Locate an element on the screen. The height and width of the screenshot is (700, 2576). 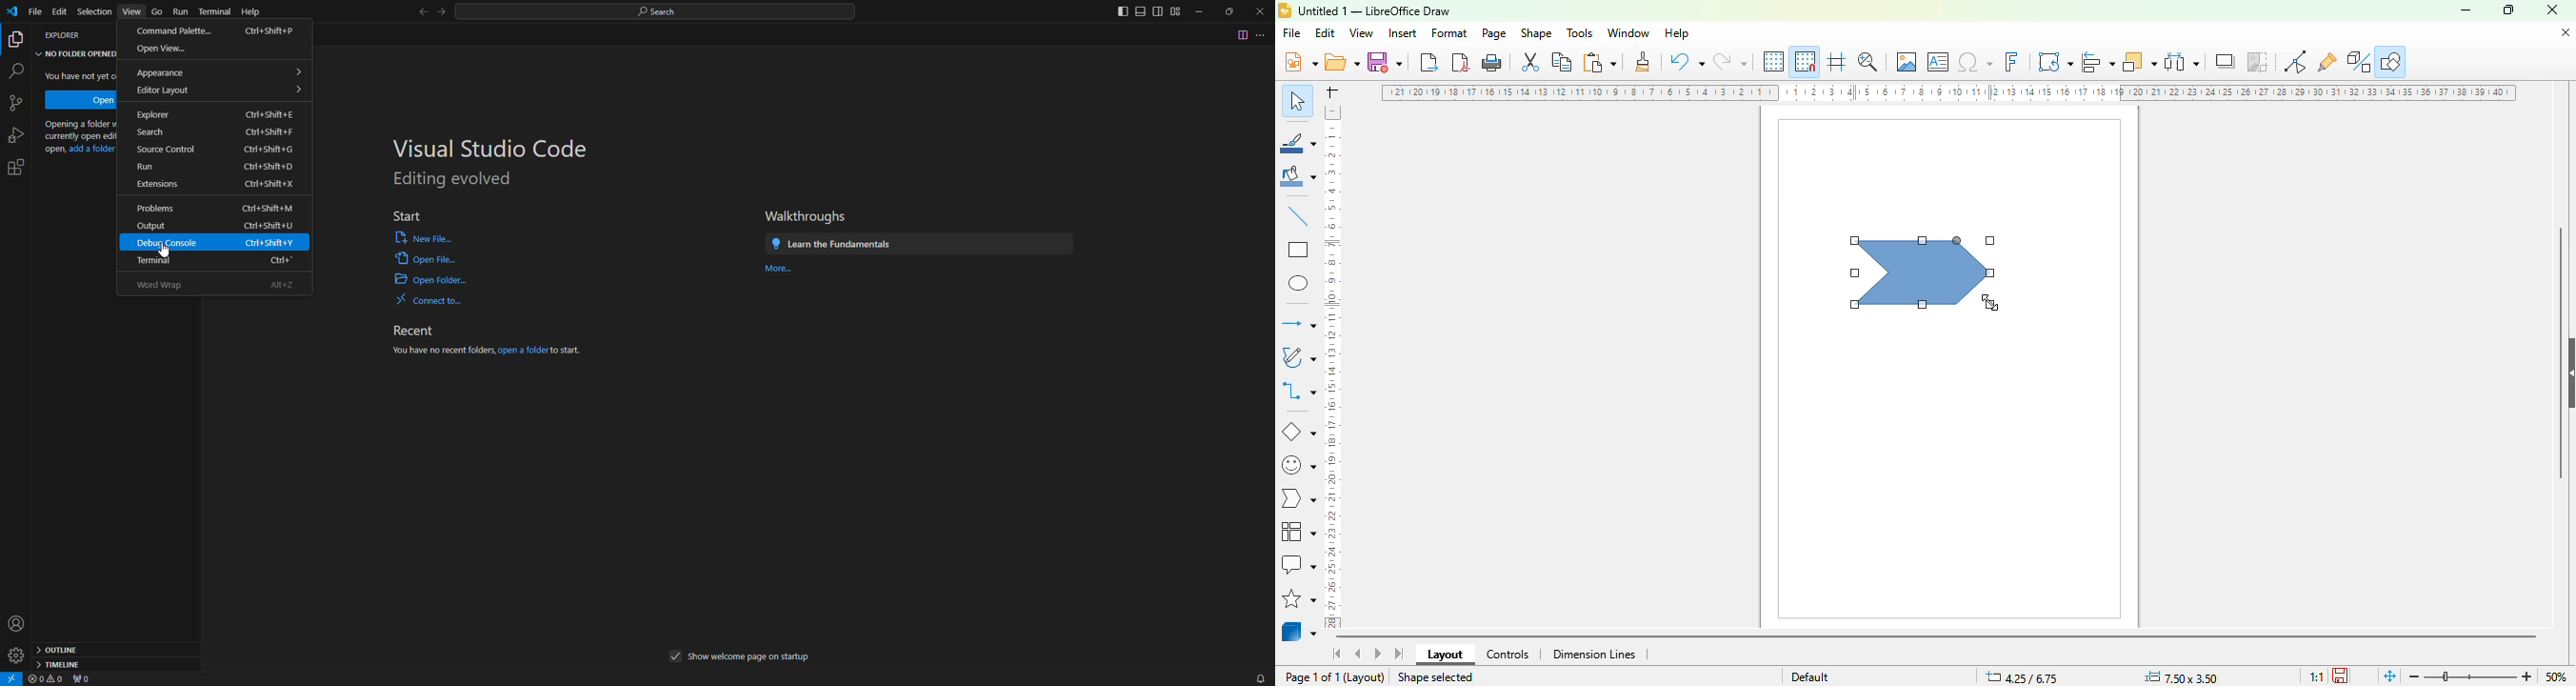
Run is located at coordinates (217, 165).